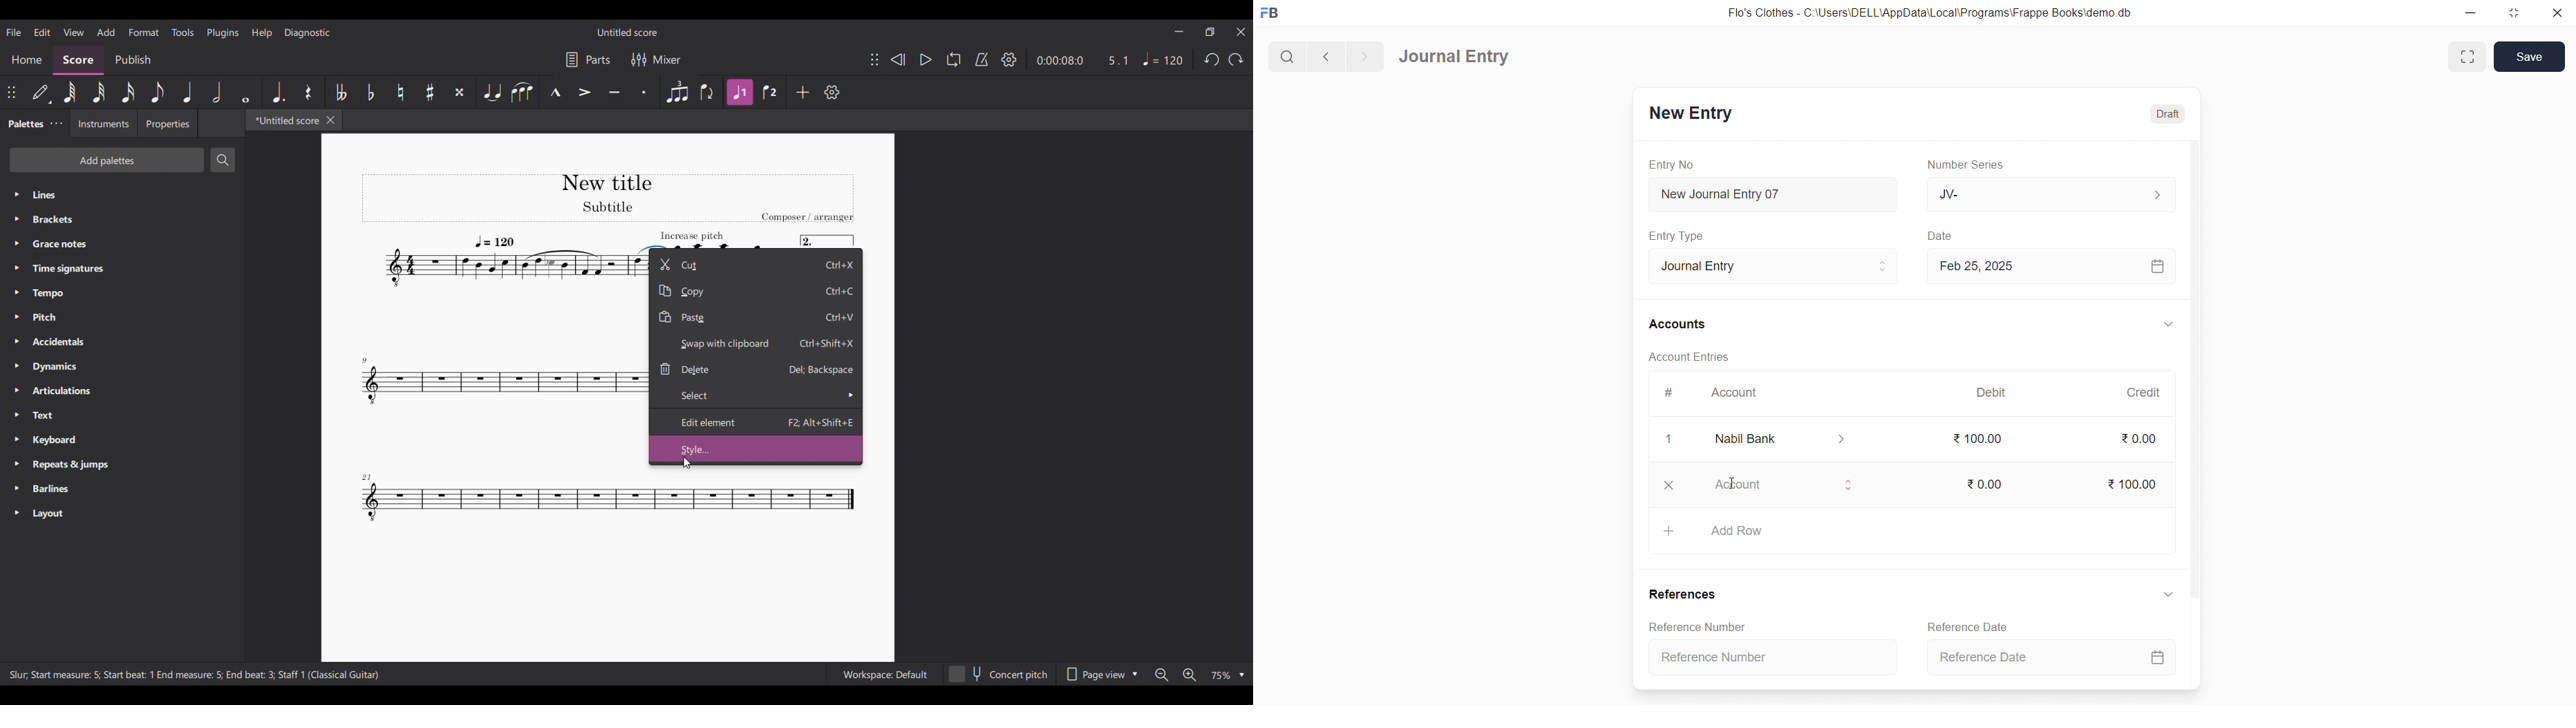  What do you see at coordinates (1774, 191) in the screenshot?
I see `New Journal Entry 07` at bounding box center [1774, 191].